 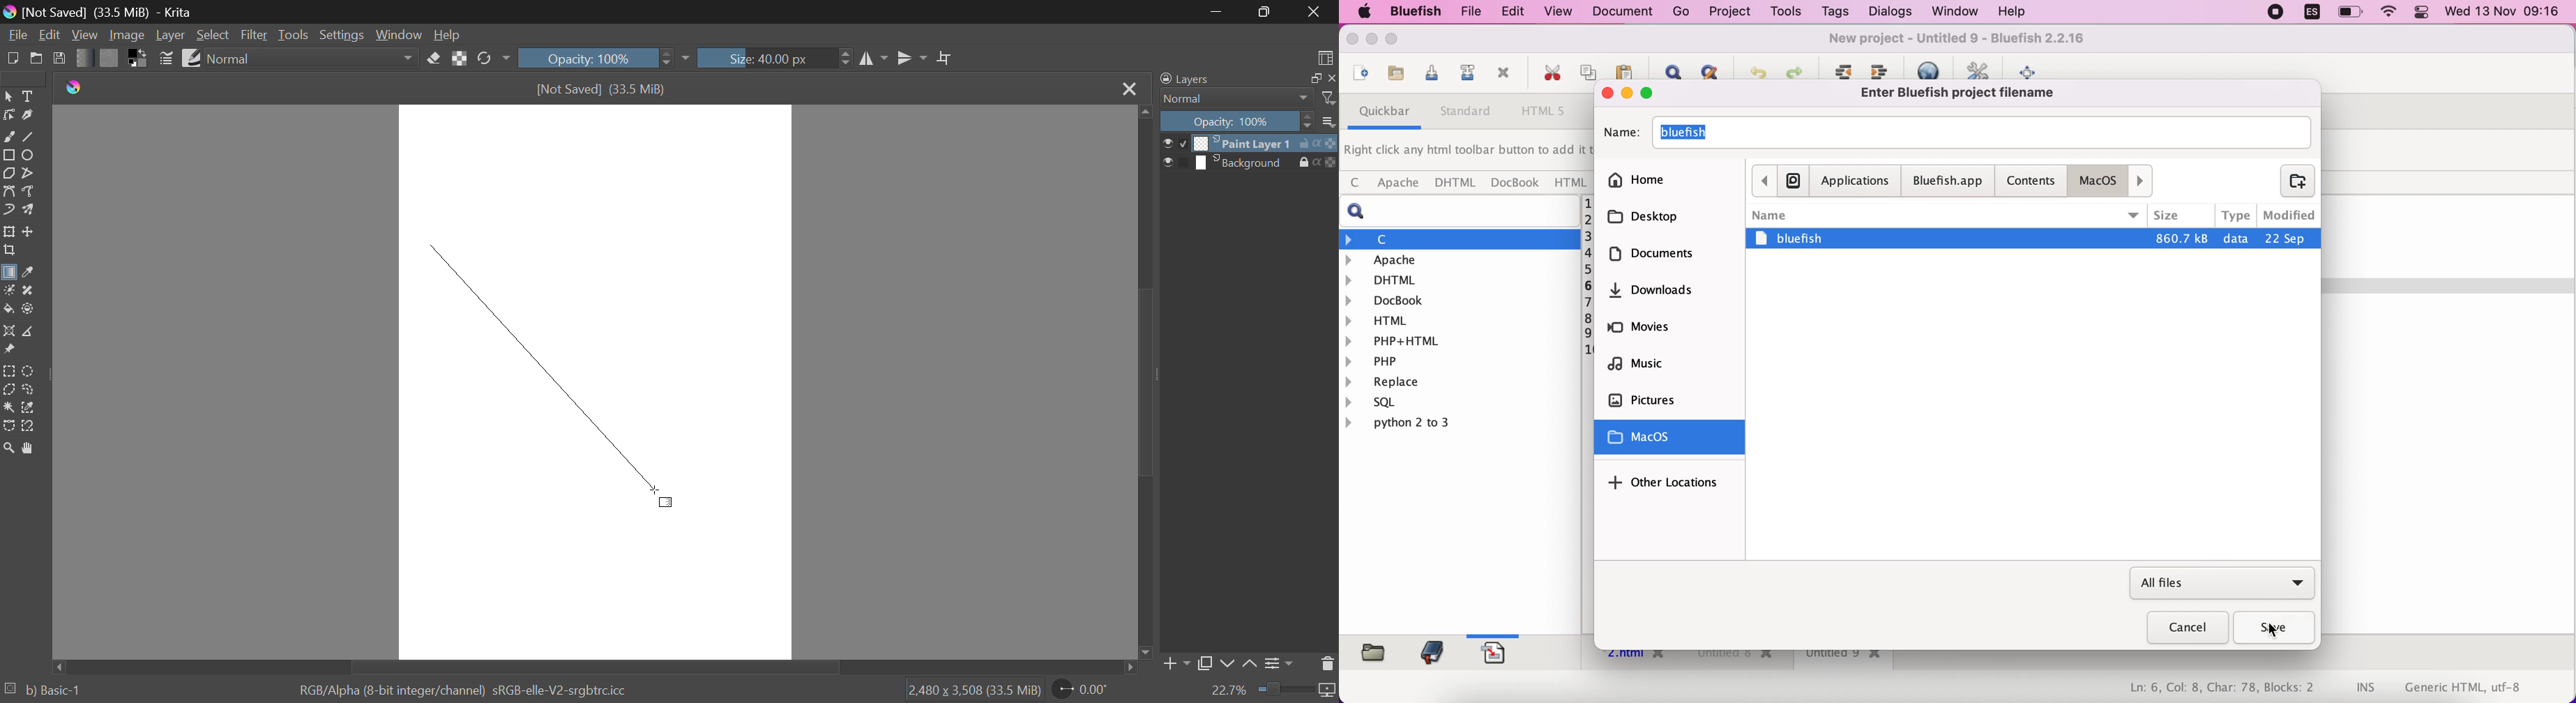 What do you see at coordinates (1266, 13) in the screenshot?
I see `Minimize` at bounding box center [1266, 13].